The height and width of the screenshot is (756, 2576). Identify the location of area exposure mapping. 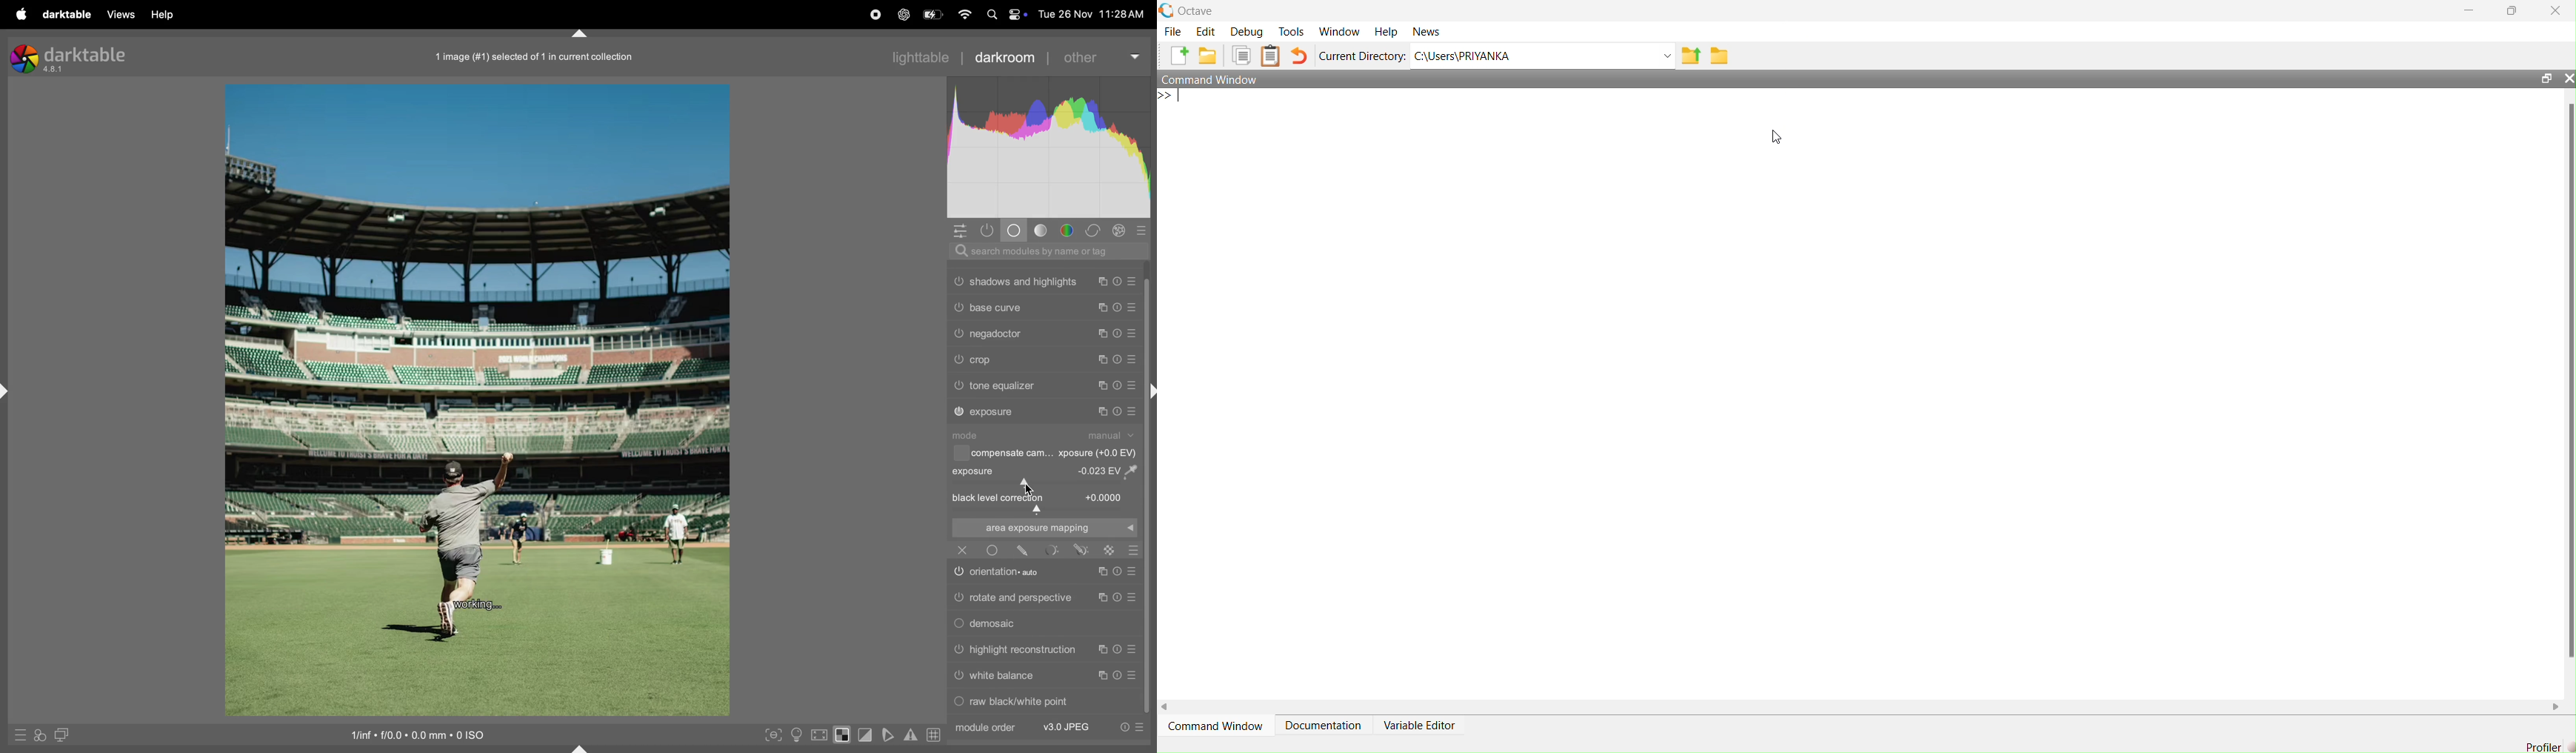
(1043, 528).